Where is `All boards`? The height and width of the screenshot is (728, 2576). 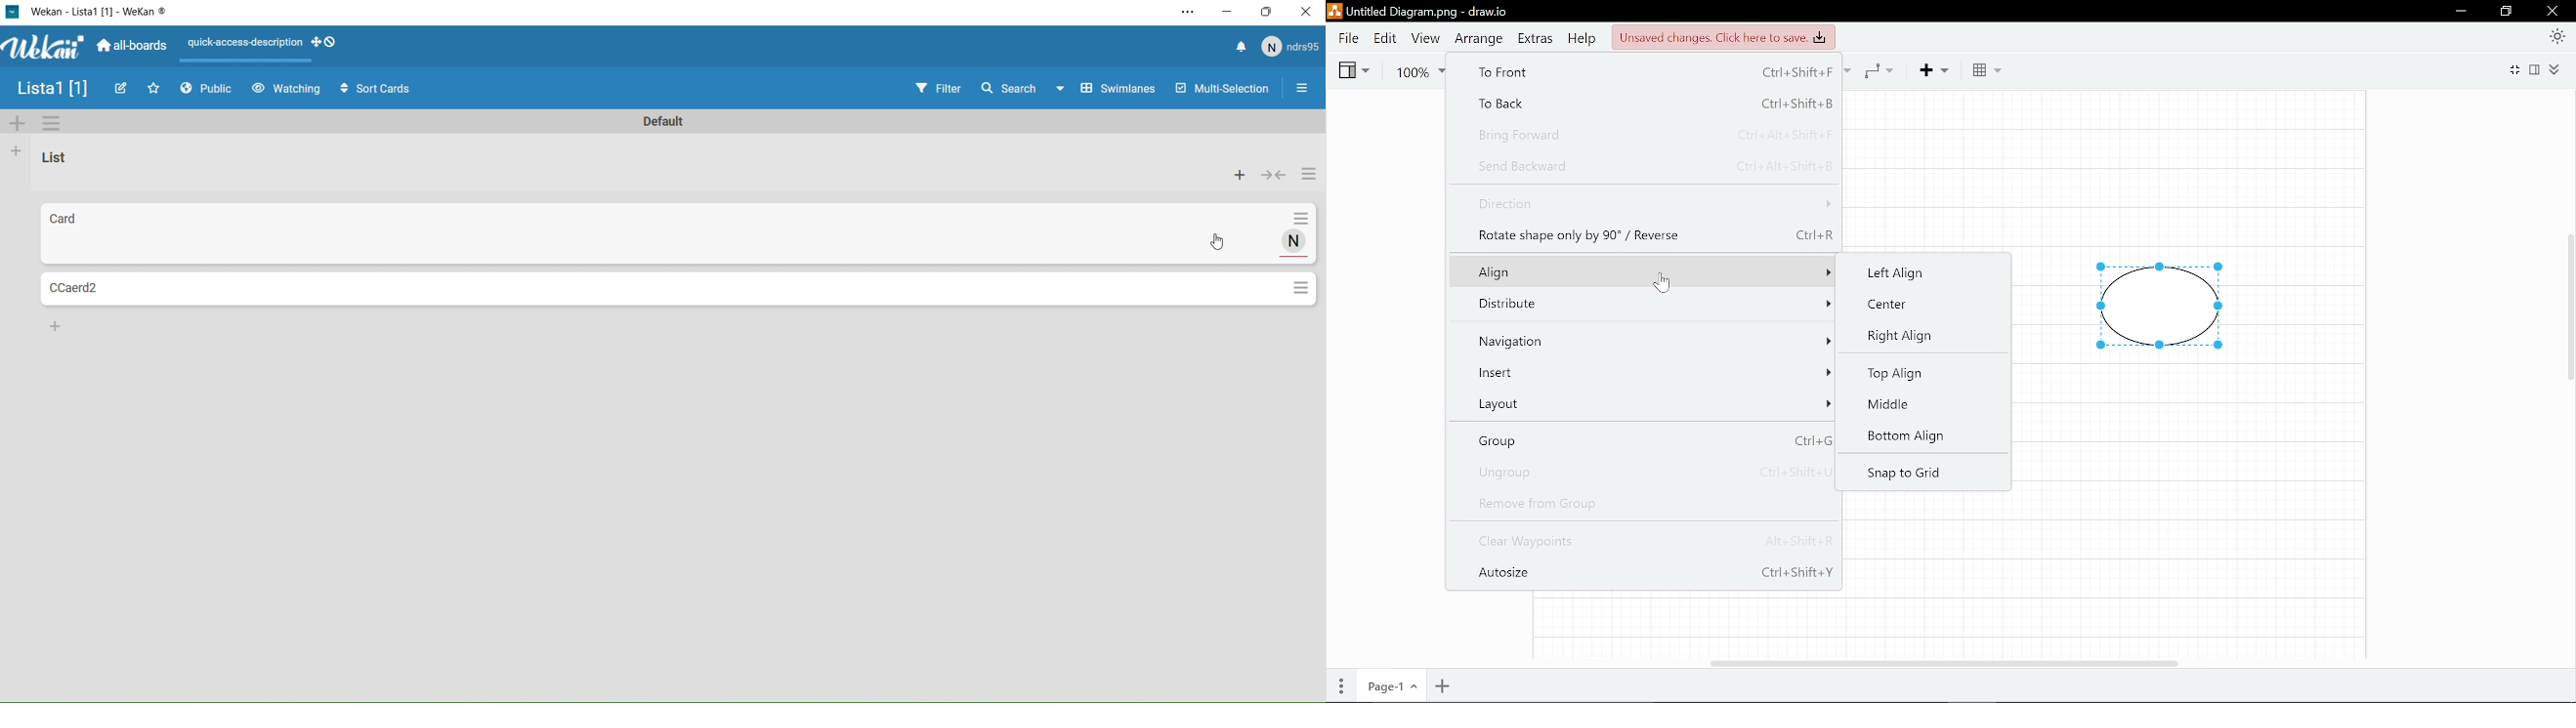
All boards is located at coordinates (133, 47).